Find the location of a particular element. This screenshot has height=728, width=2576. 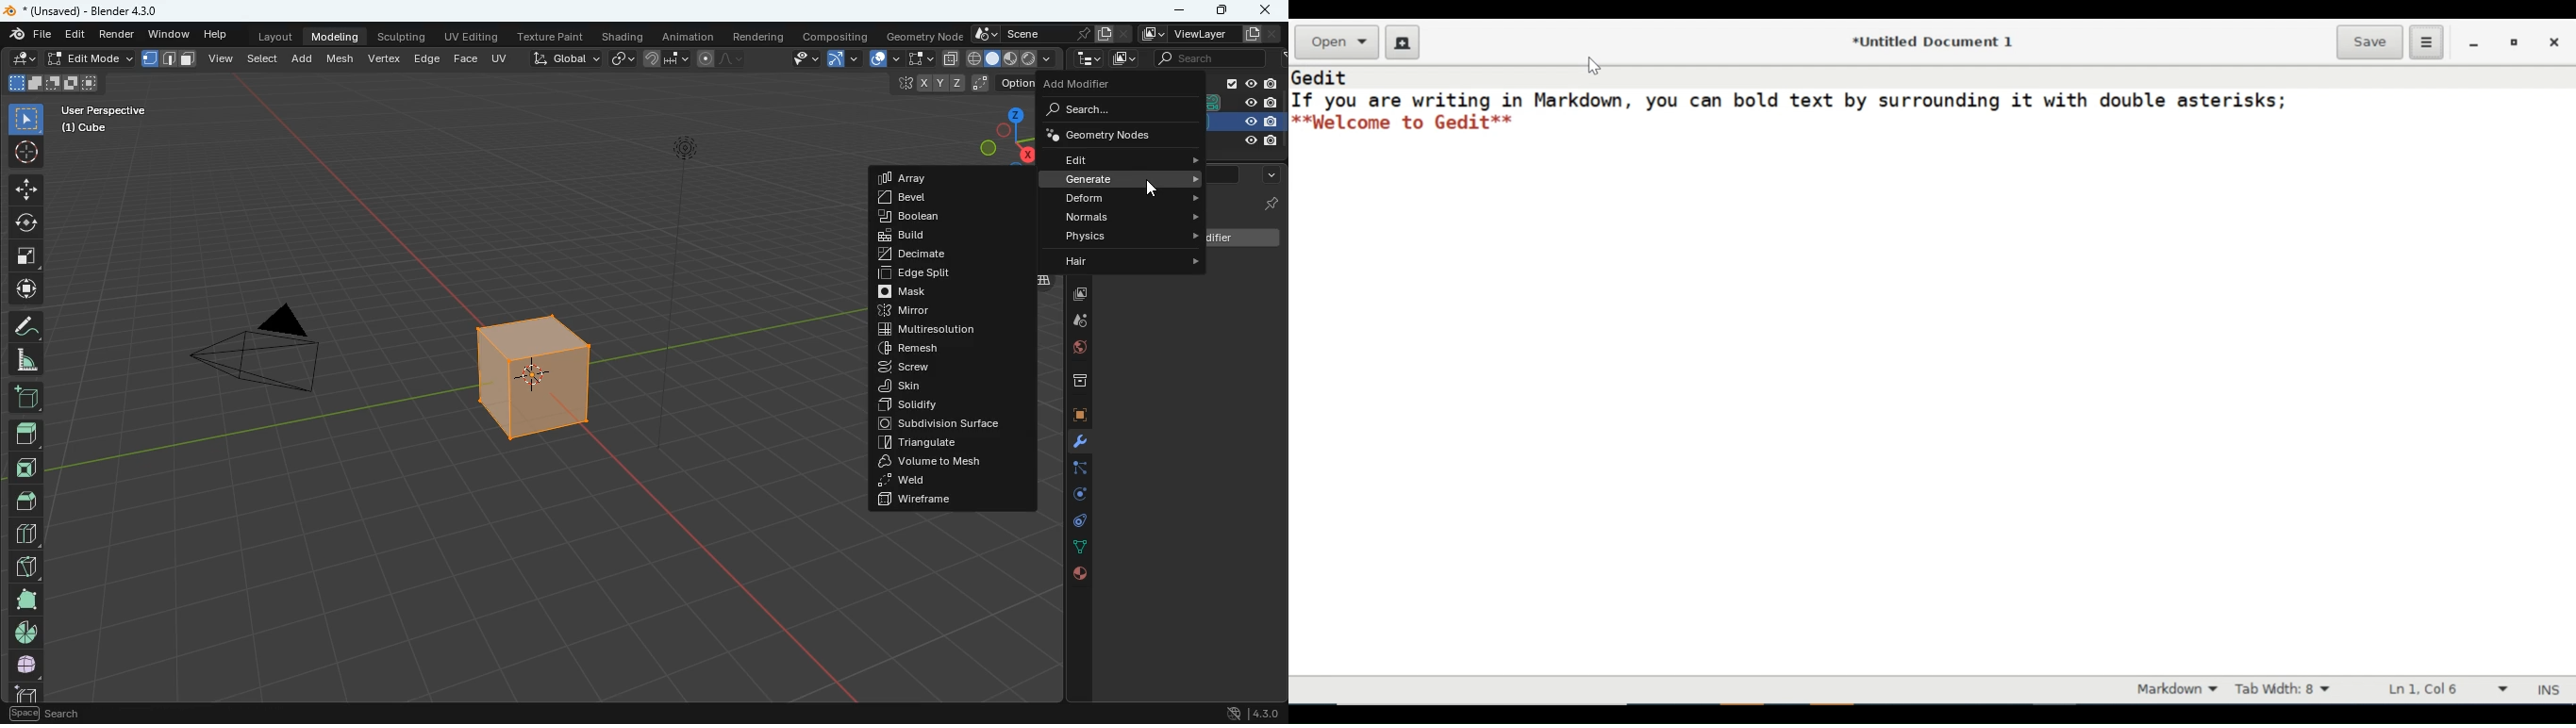

edge is located at coordinates (427, 58).